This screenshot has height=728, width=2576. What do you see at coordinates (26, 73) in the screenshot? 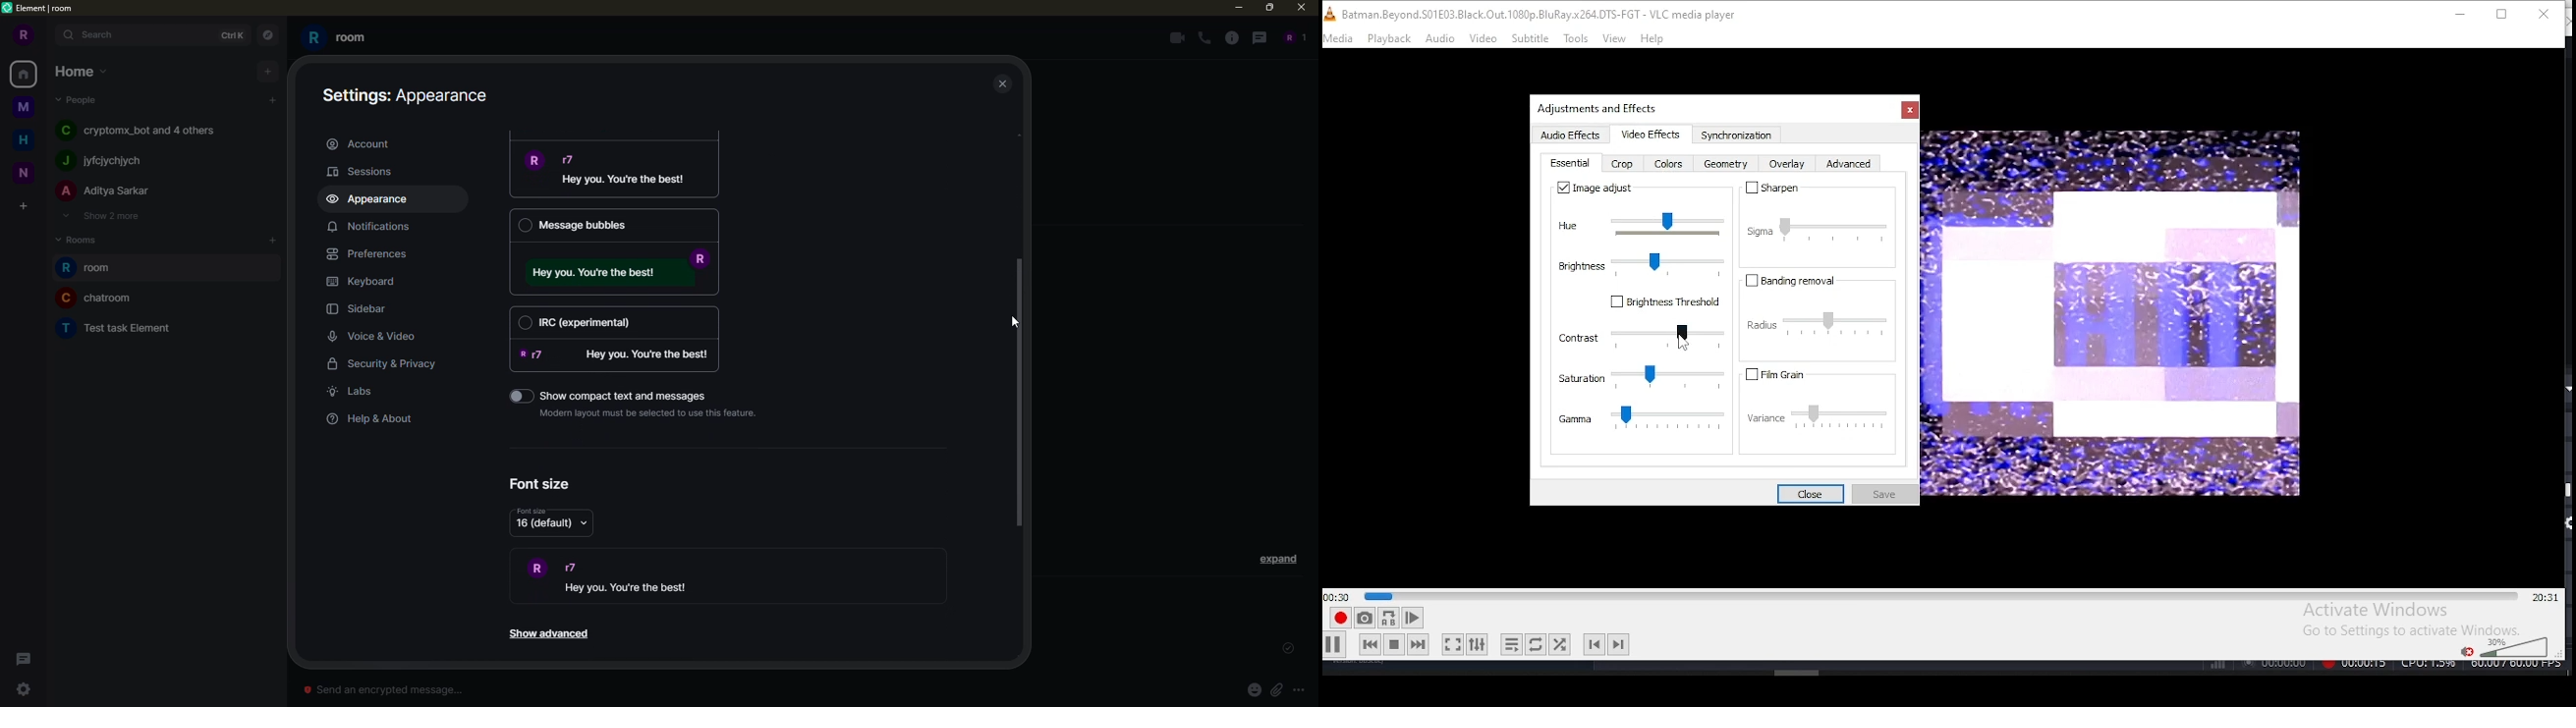
I see `home` at bounding box center [26, 73].